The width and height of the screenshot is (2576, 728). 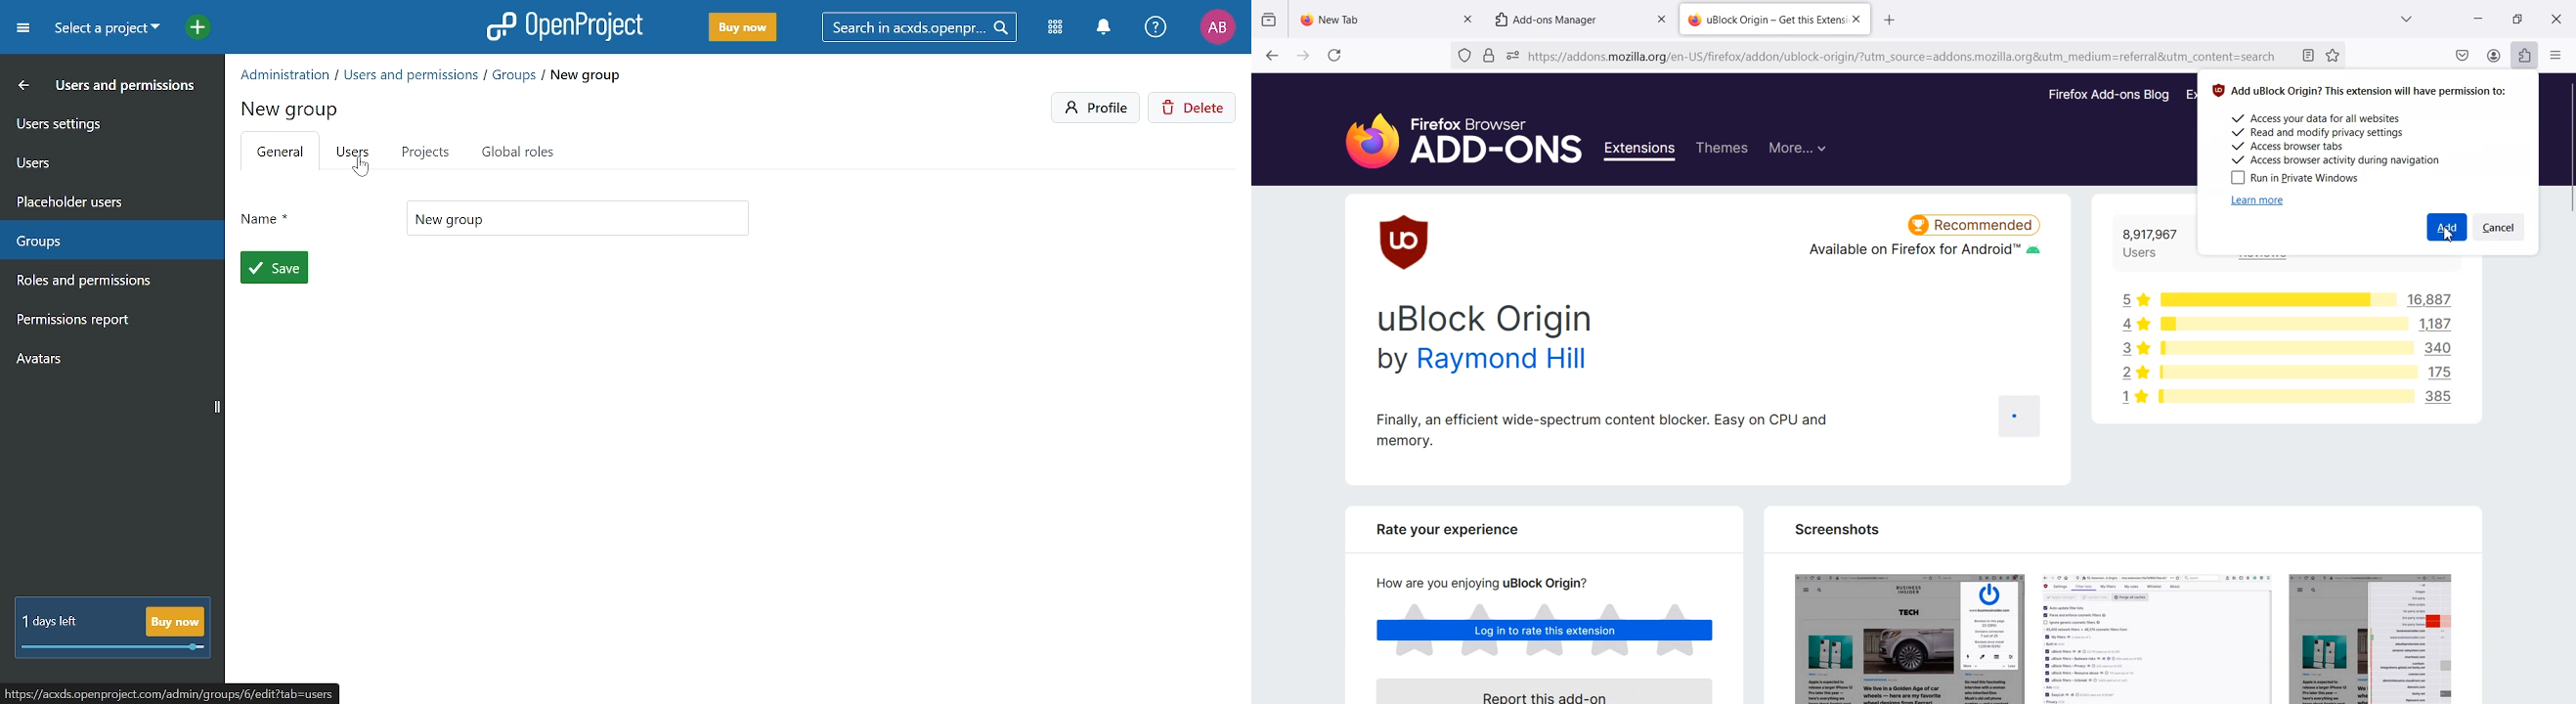 What do you see at coordinates (108, 322) in the screenshot?
I see `Permission report` at bounding box center [108, 322].